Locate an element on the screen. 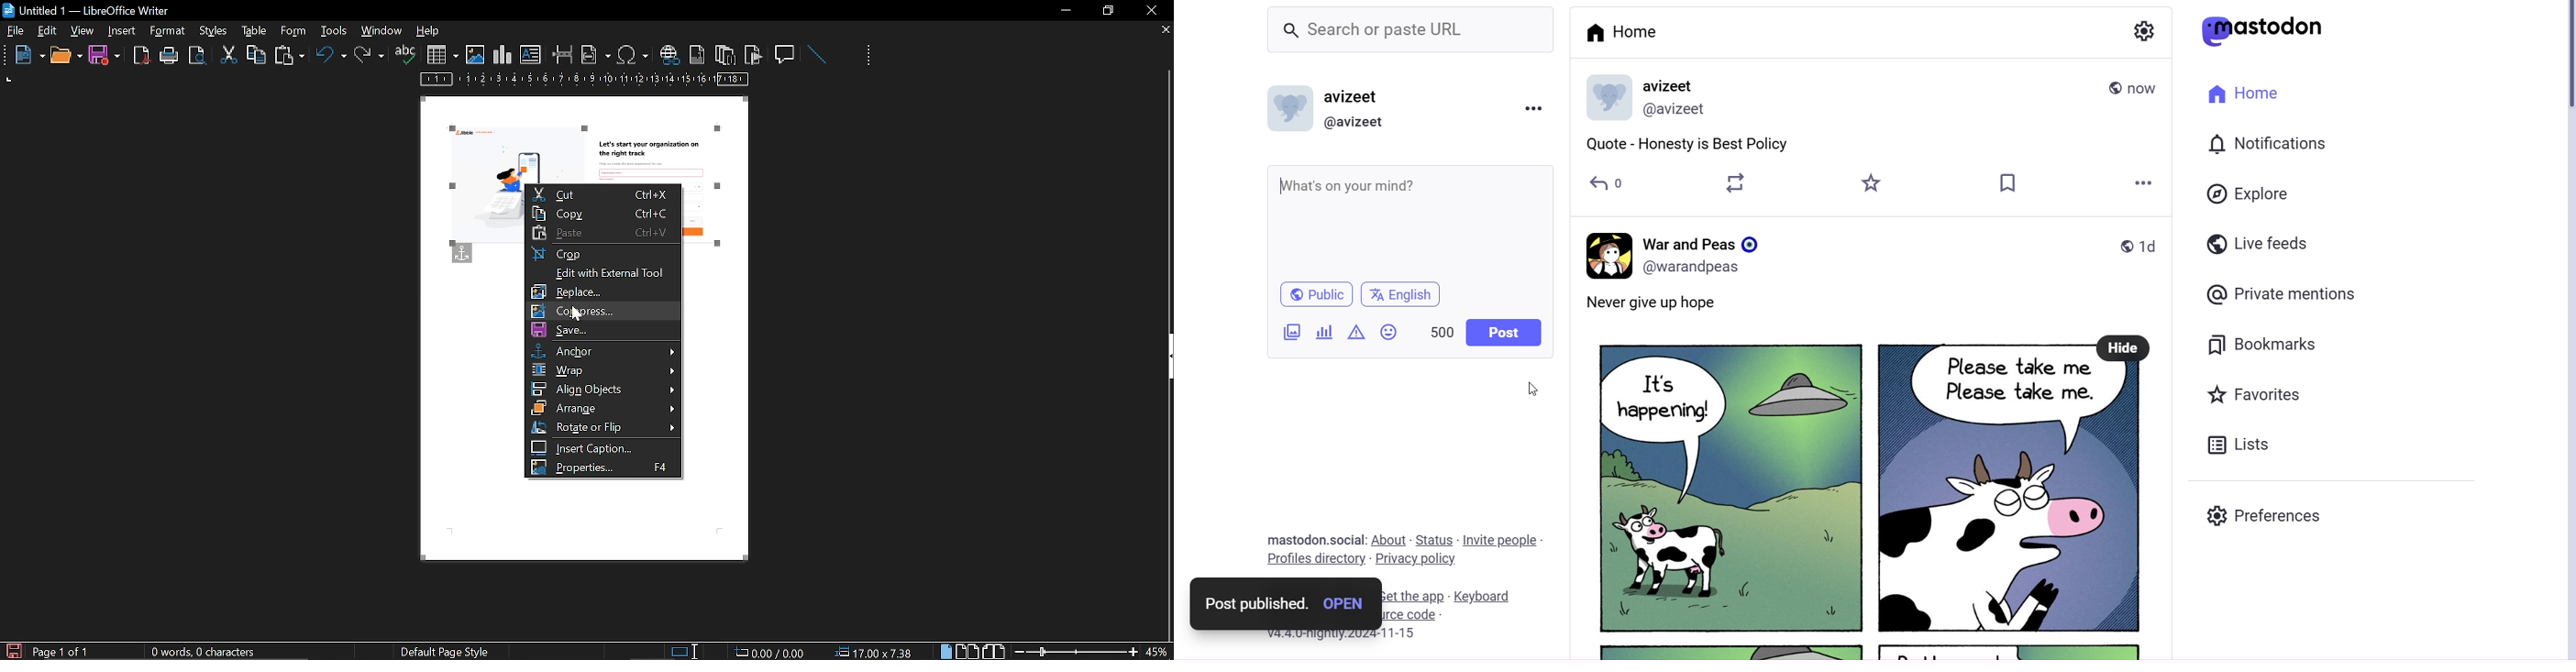 The width and height of the screenshot is (2576, 672). properties is located at coordinates (603, 468).